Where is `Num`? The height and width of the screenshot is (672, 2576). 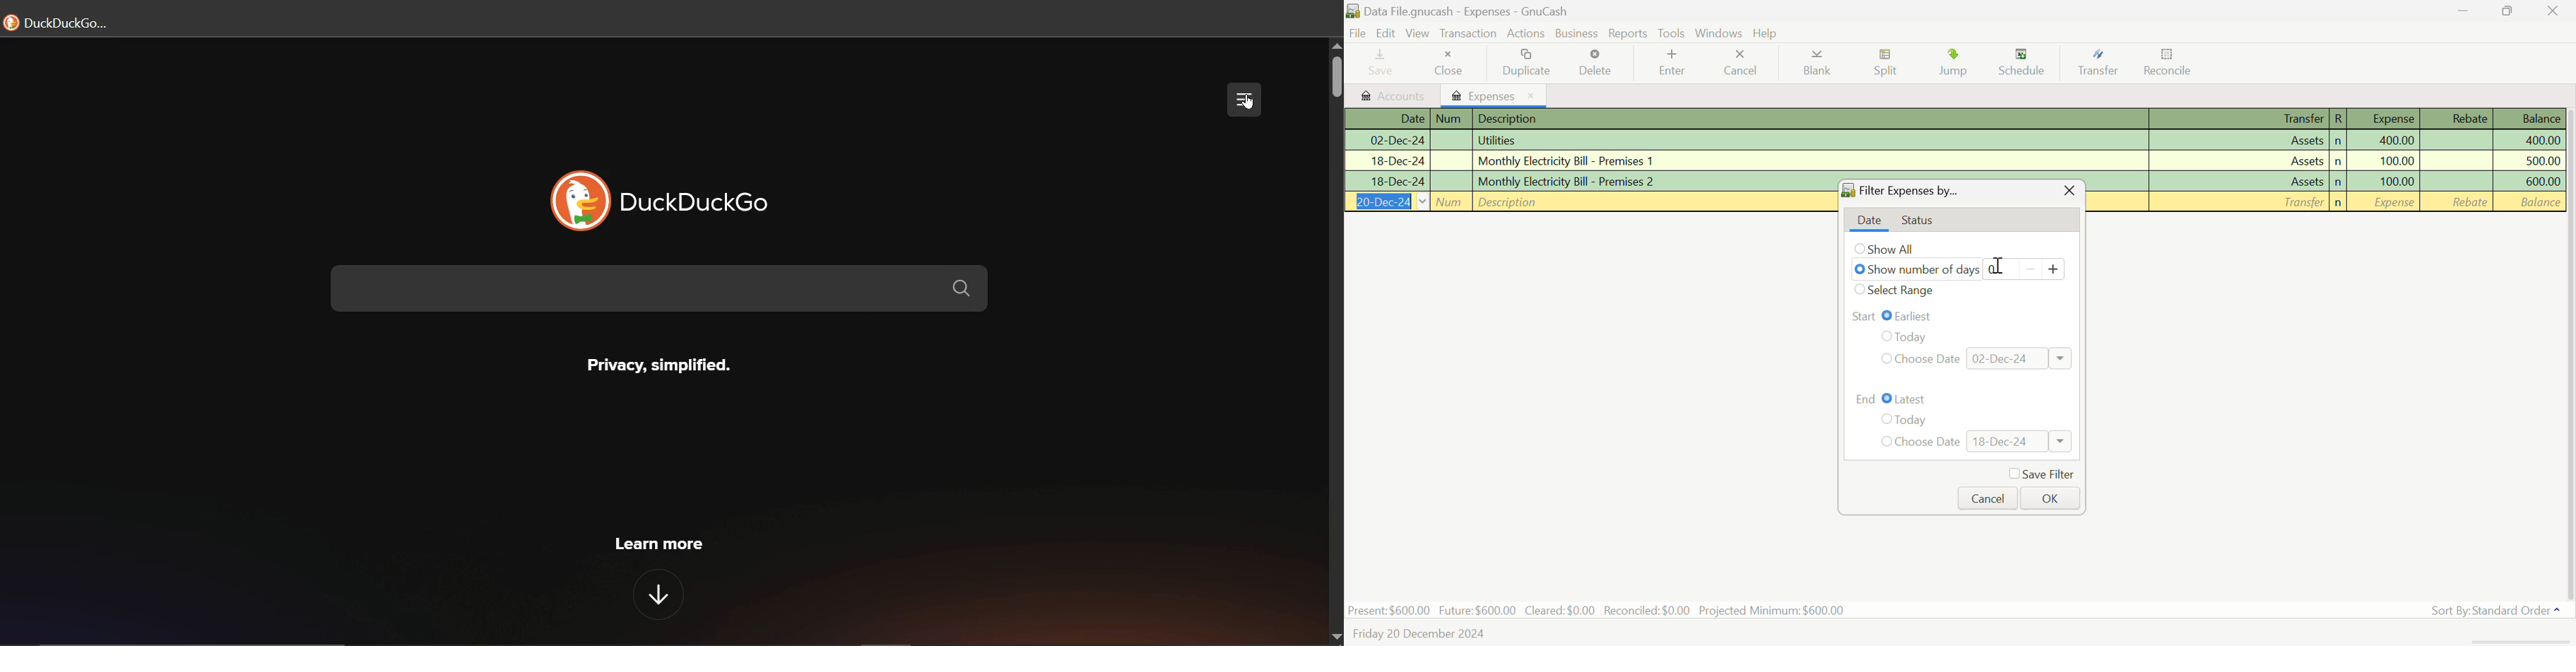 Num is located at coordinates (1449, 201).